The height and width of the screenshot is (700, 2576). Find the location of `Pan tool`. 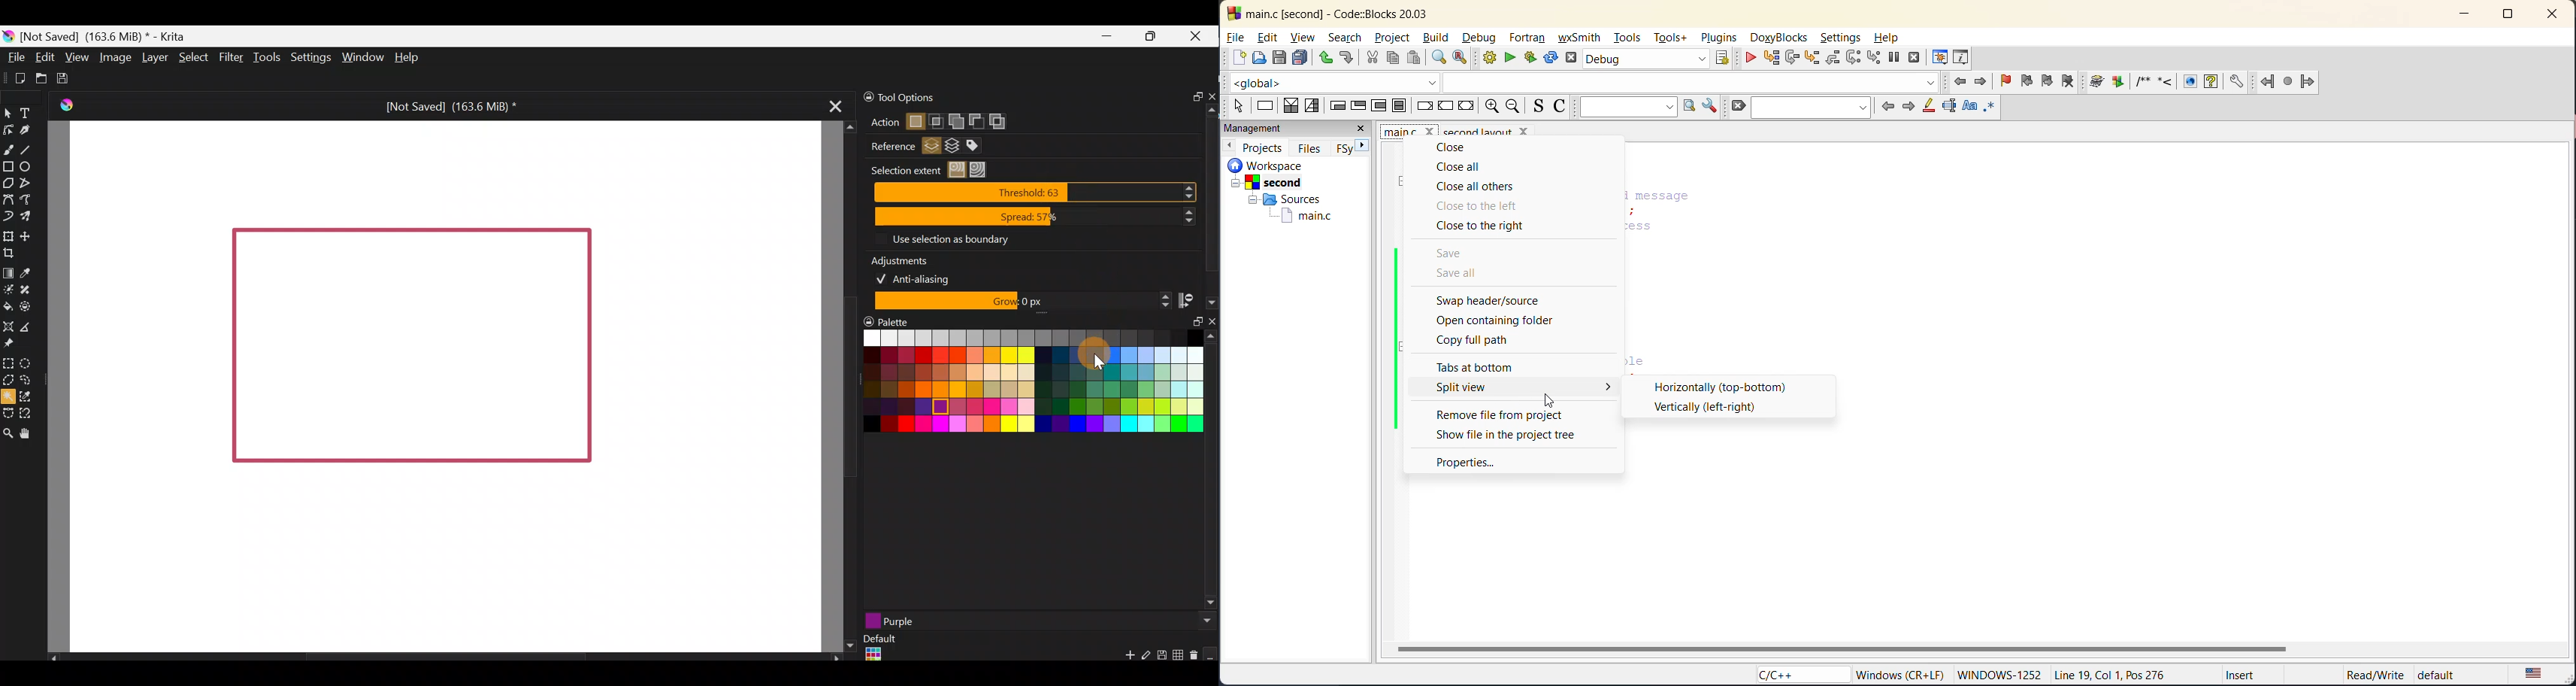

Pan tool is located at coordinates (29, 432).